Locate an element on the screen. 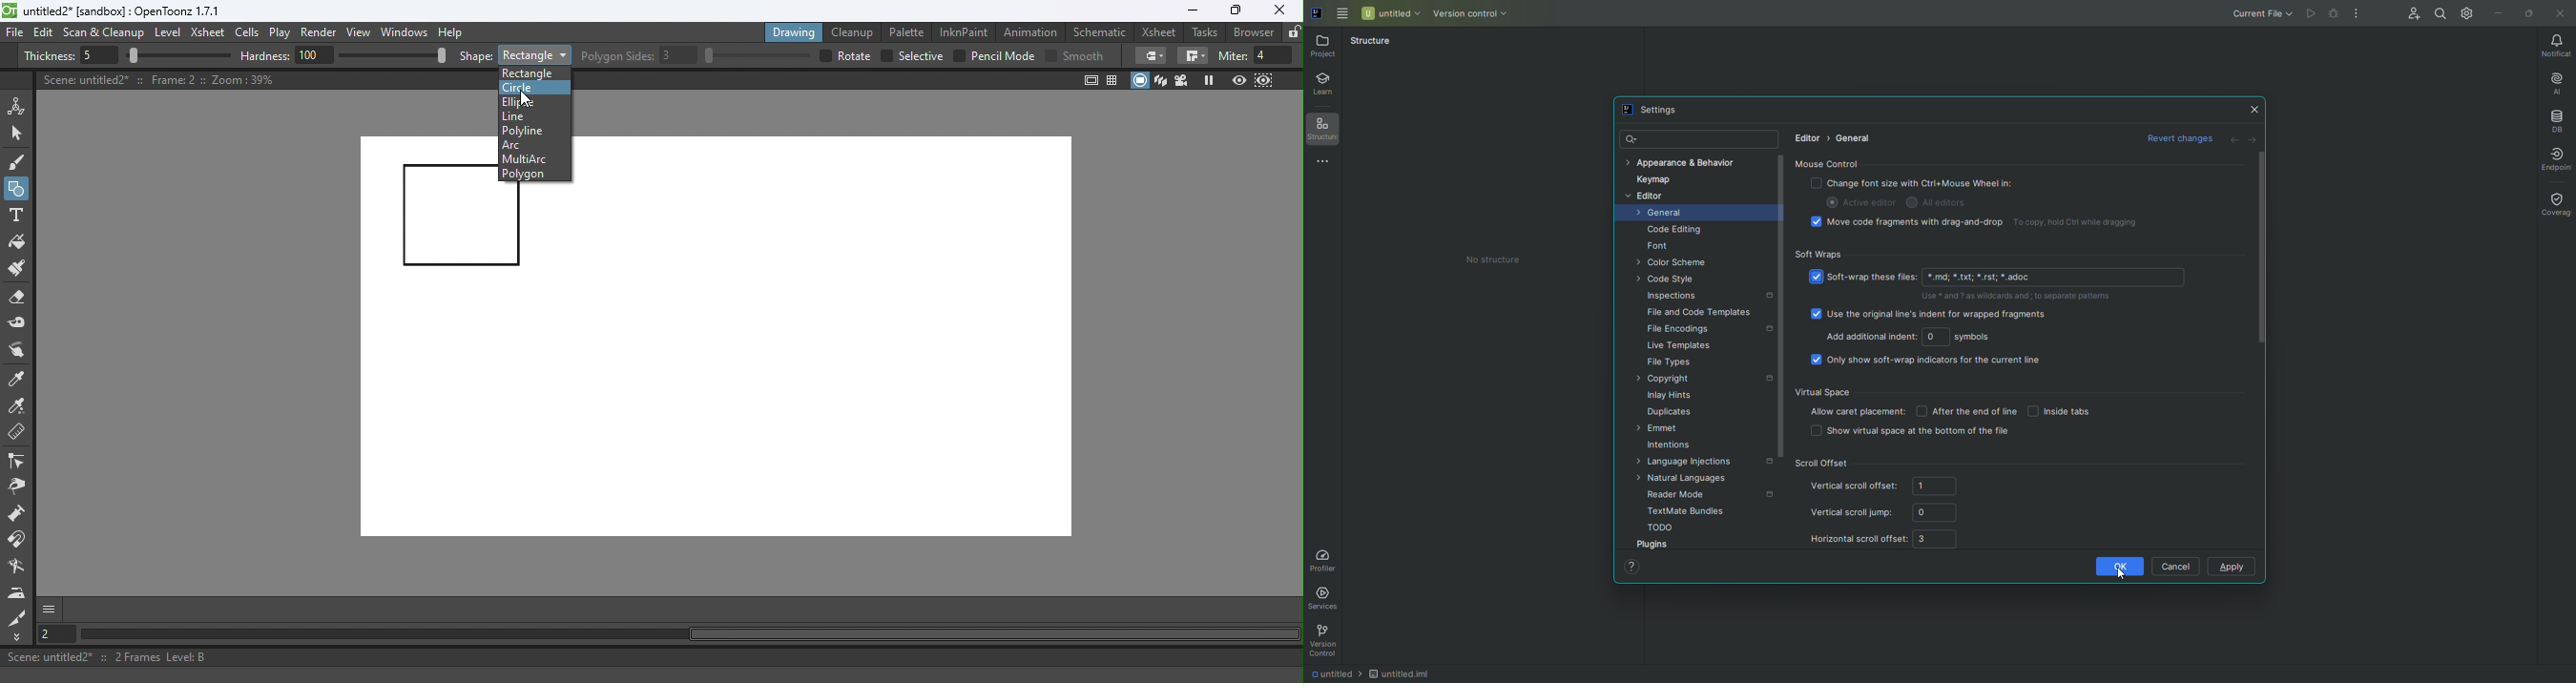 The height and width of the screenshot is (700, 2576). AI Assistant is located at coordinates (2557, 82).